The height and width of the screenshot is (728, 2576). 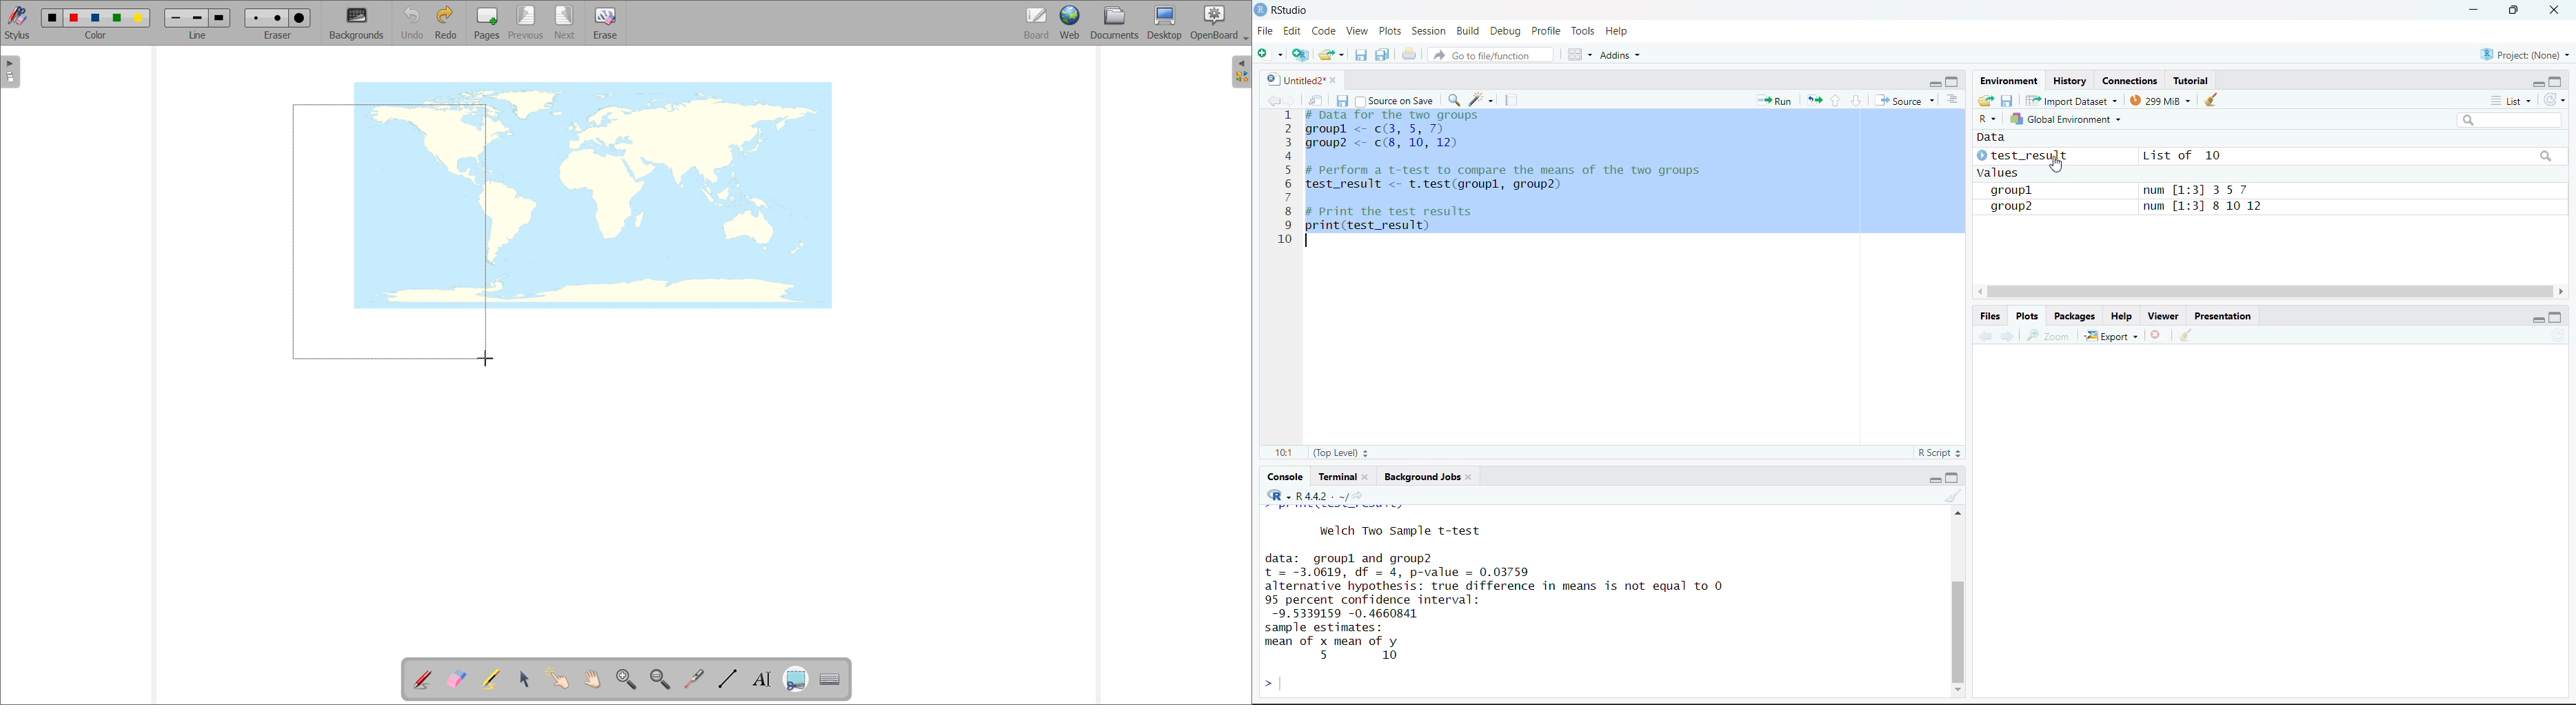 I want to click on open an existing file, so click(x=1330, y=54).